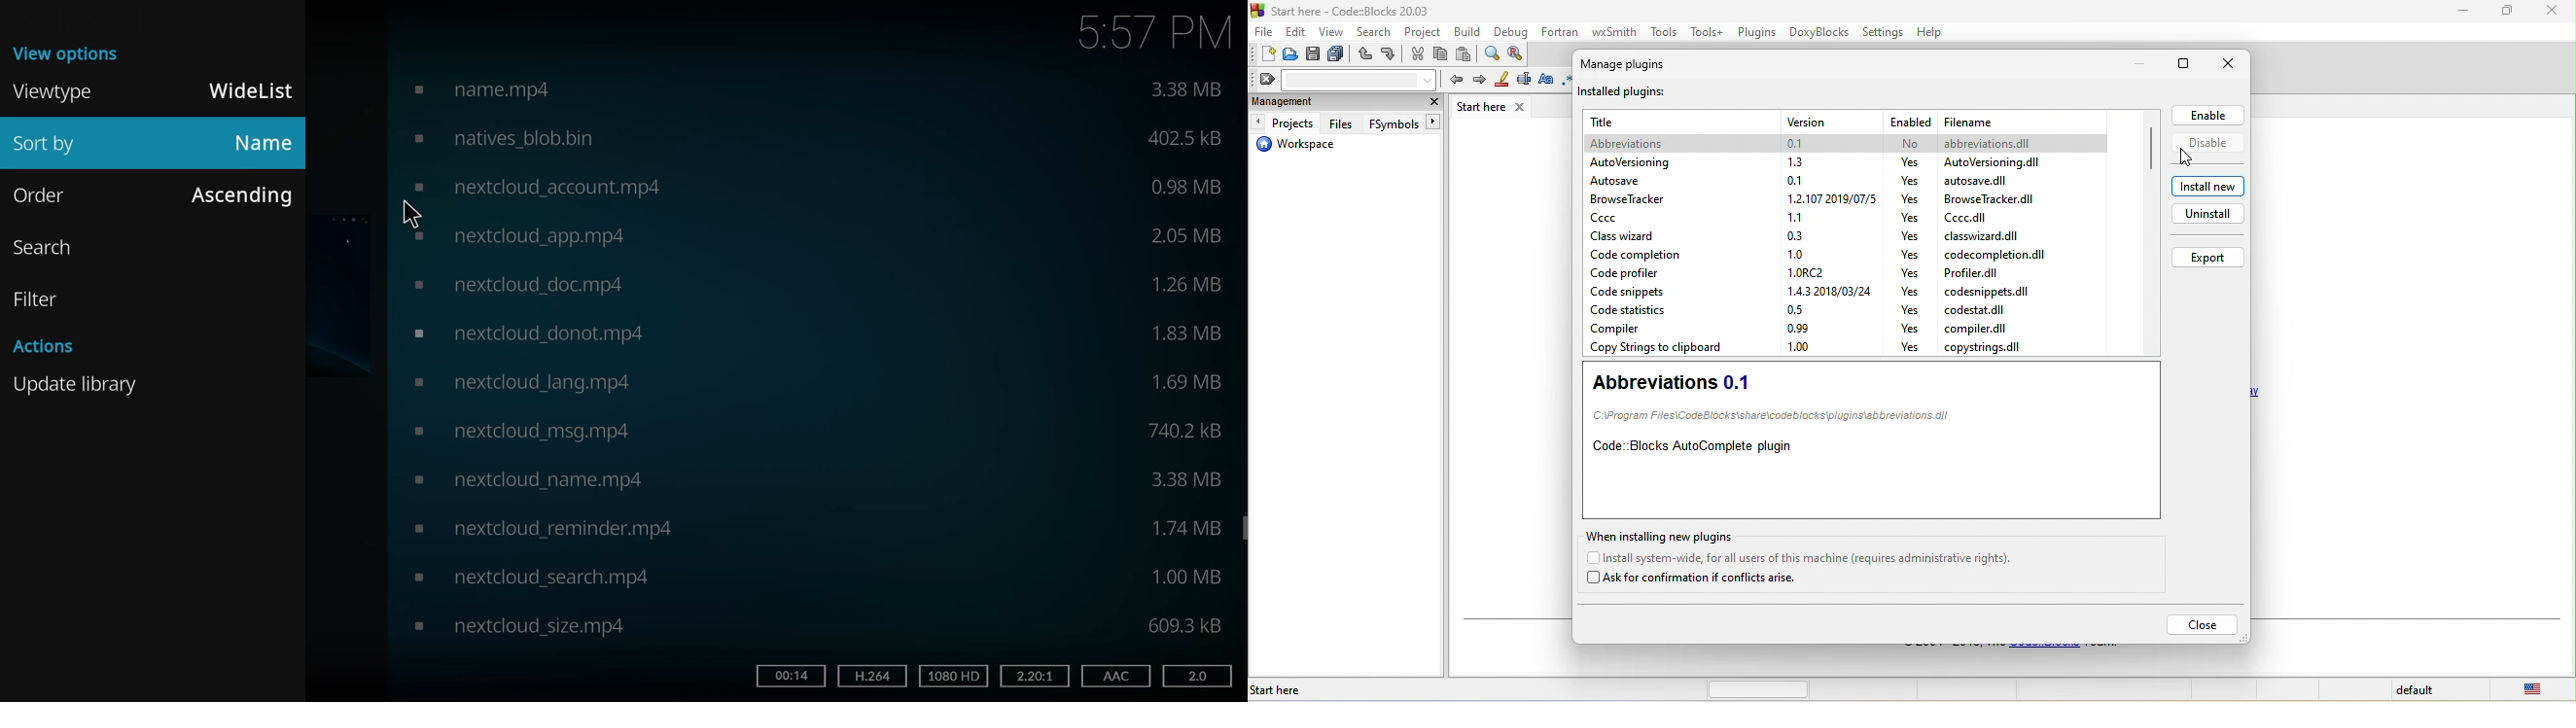 Image resolution: width=2576 pixels, height=728 pixels. What do you see at coordinates (1632, 237) in the screenshot?
I see `class wizard` at bounding box center [1632, 237].